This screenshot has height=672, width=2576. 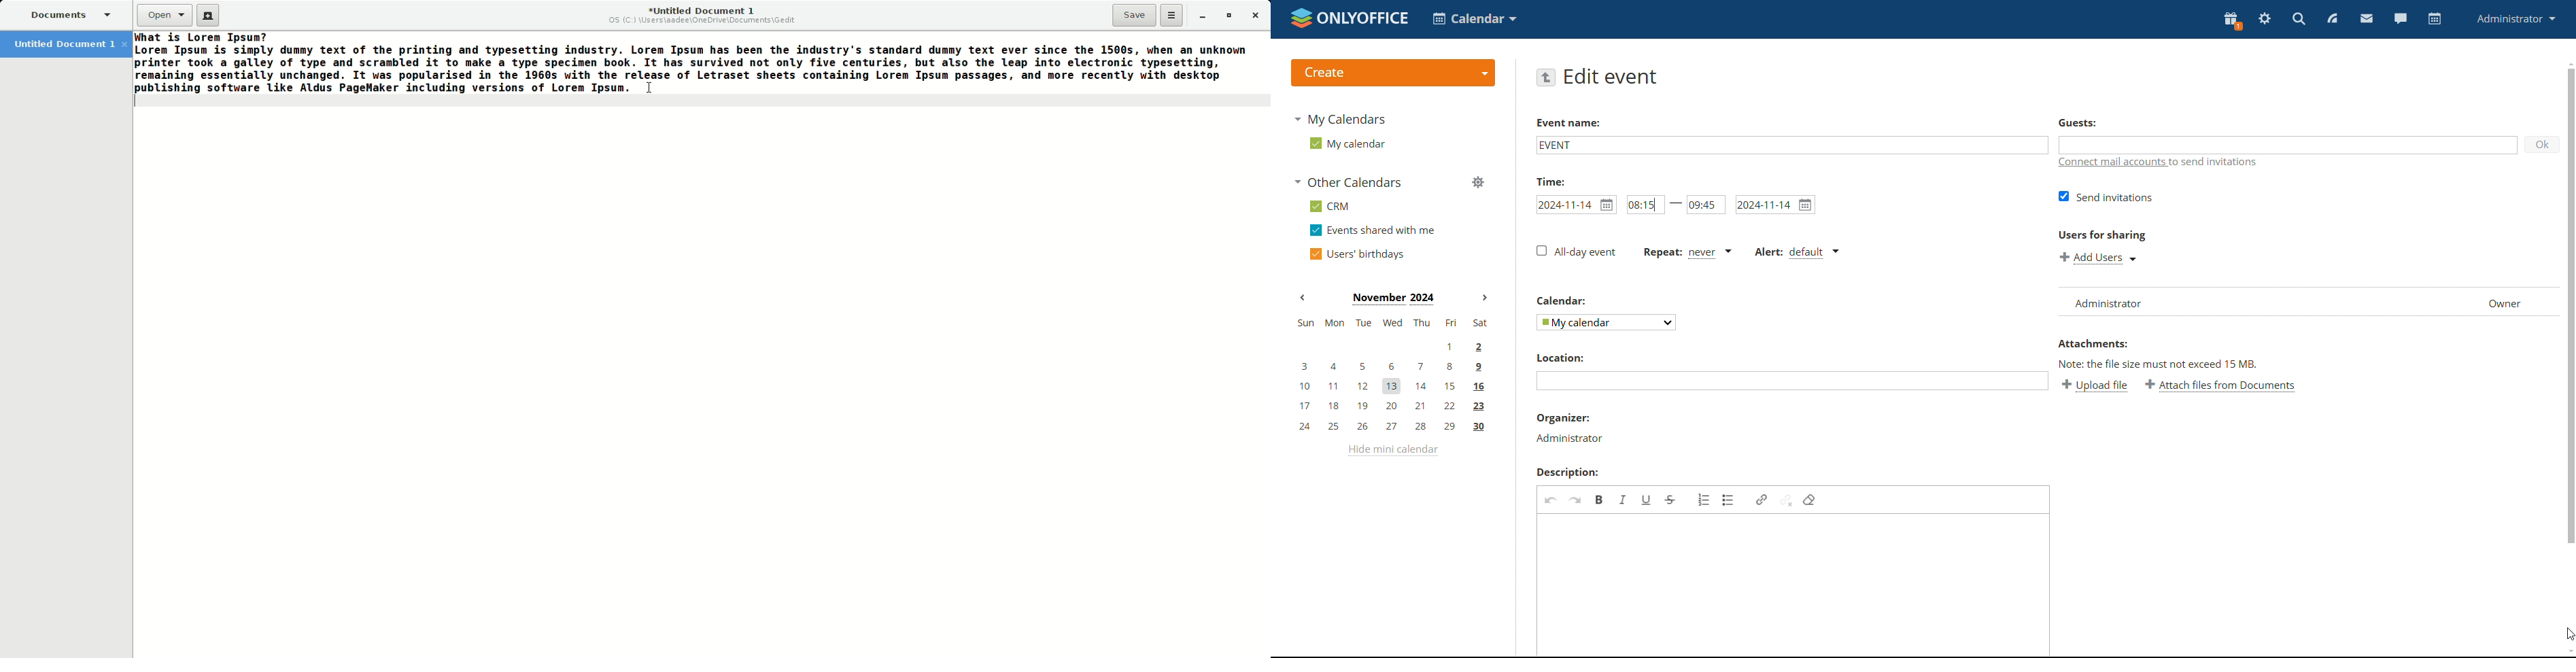 I want to click on users for sharing, so click(x=2101, y=237).